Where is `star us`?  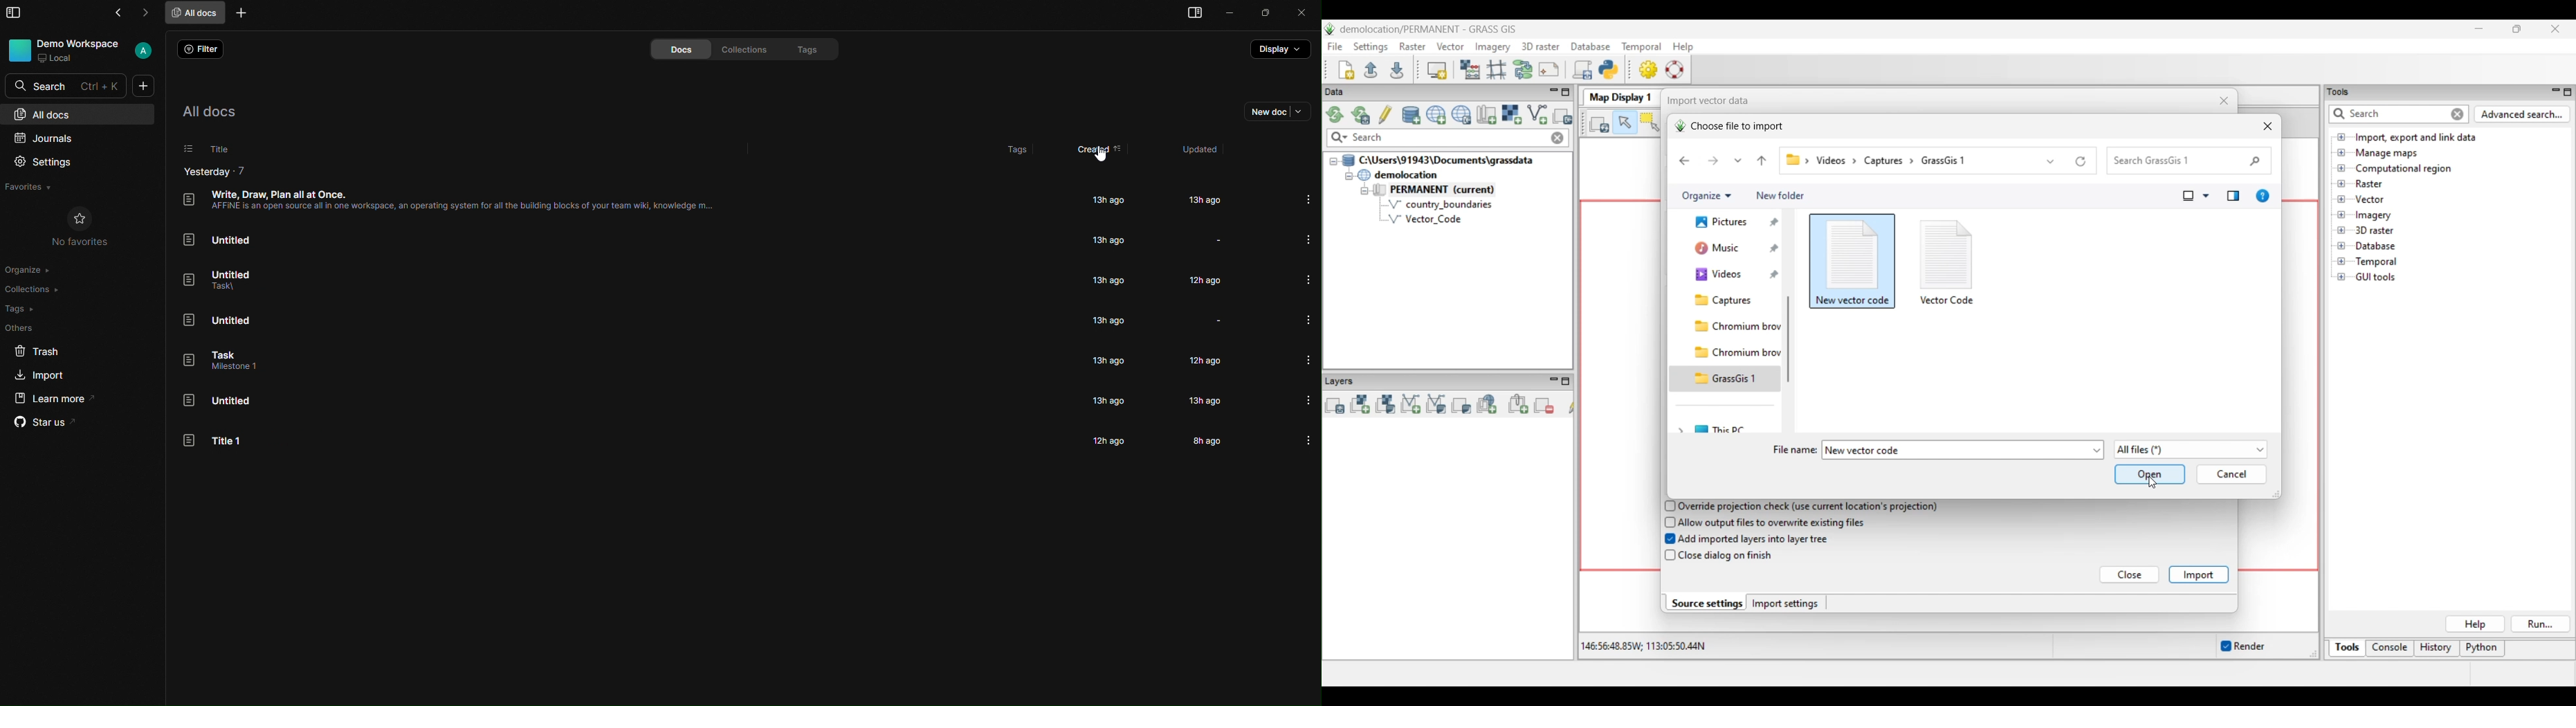 star us is located at coordinates (51, 423).